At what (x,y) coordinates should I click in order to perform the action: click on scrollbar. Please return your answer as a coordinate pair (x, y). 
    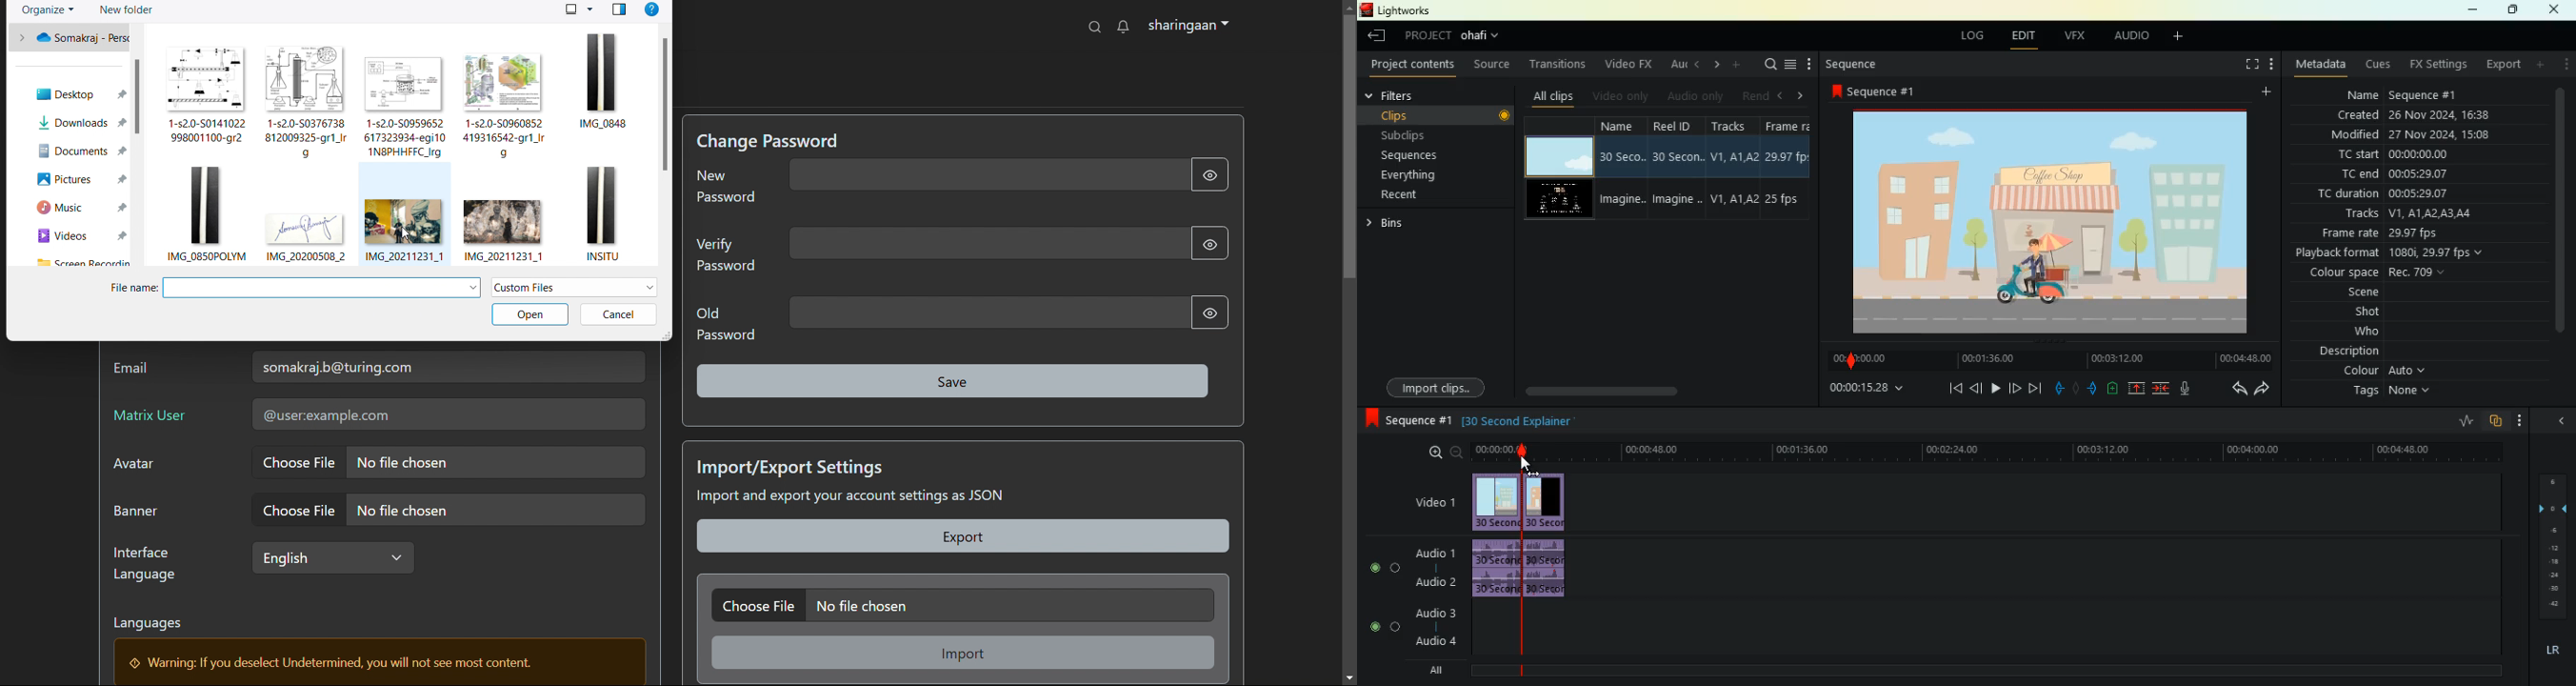
    Looking at the image, I should click on (1350, 339).